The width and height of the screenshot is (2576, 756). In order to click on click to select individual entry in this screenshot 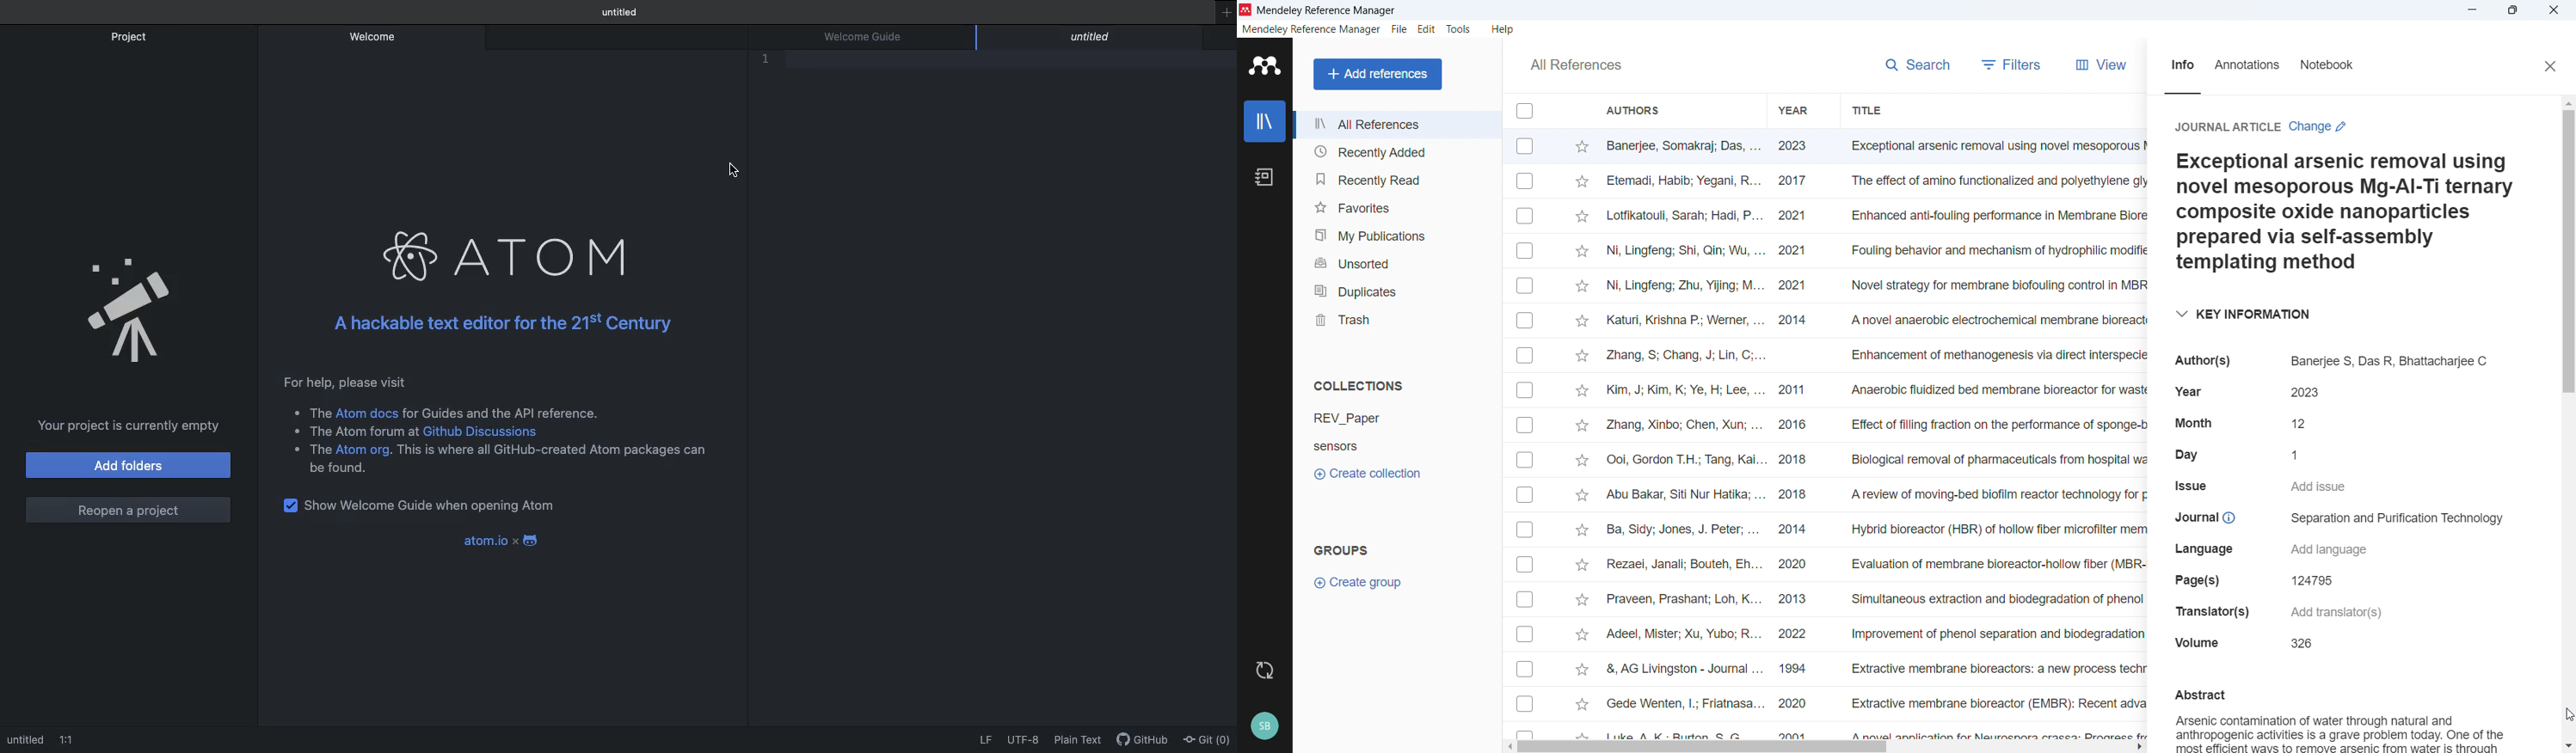, I will do `click(1523, 356)`.